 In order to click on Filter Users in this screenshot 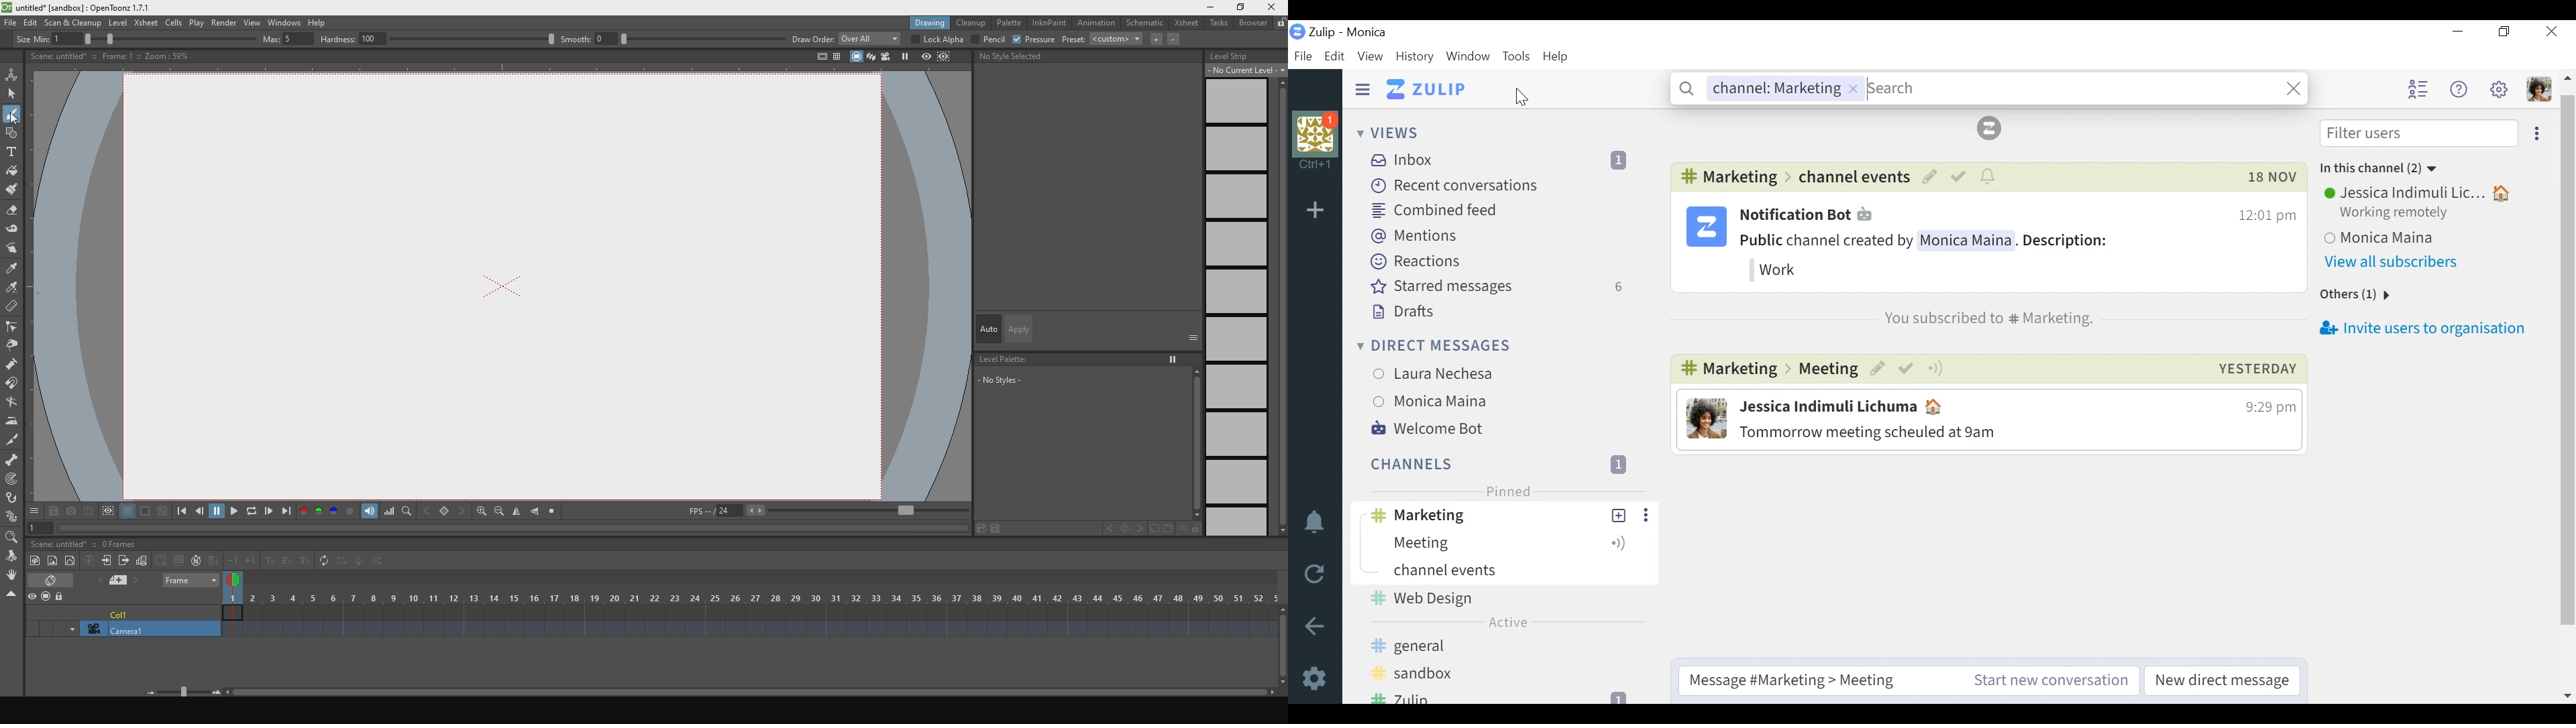, I will do `click(2416, 133)`.